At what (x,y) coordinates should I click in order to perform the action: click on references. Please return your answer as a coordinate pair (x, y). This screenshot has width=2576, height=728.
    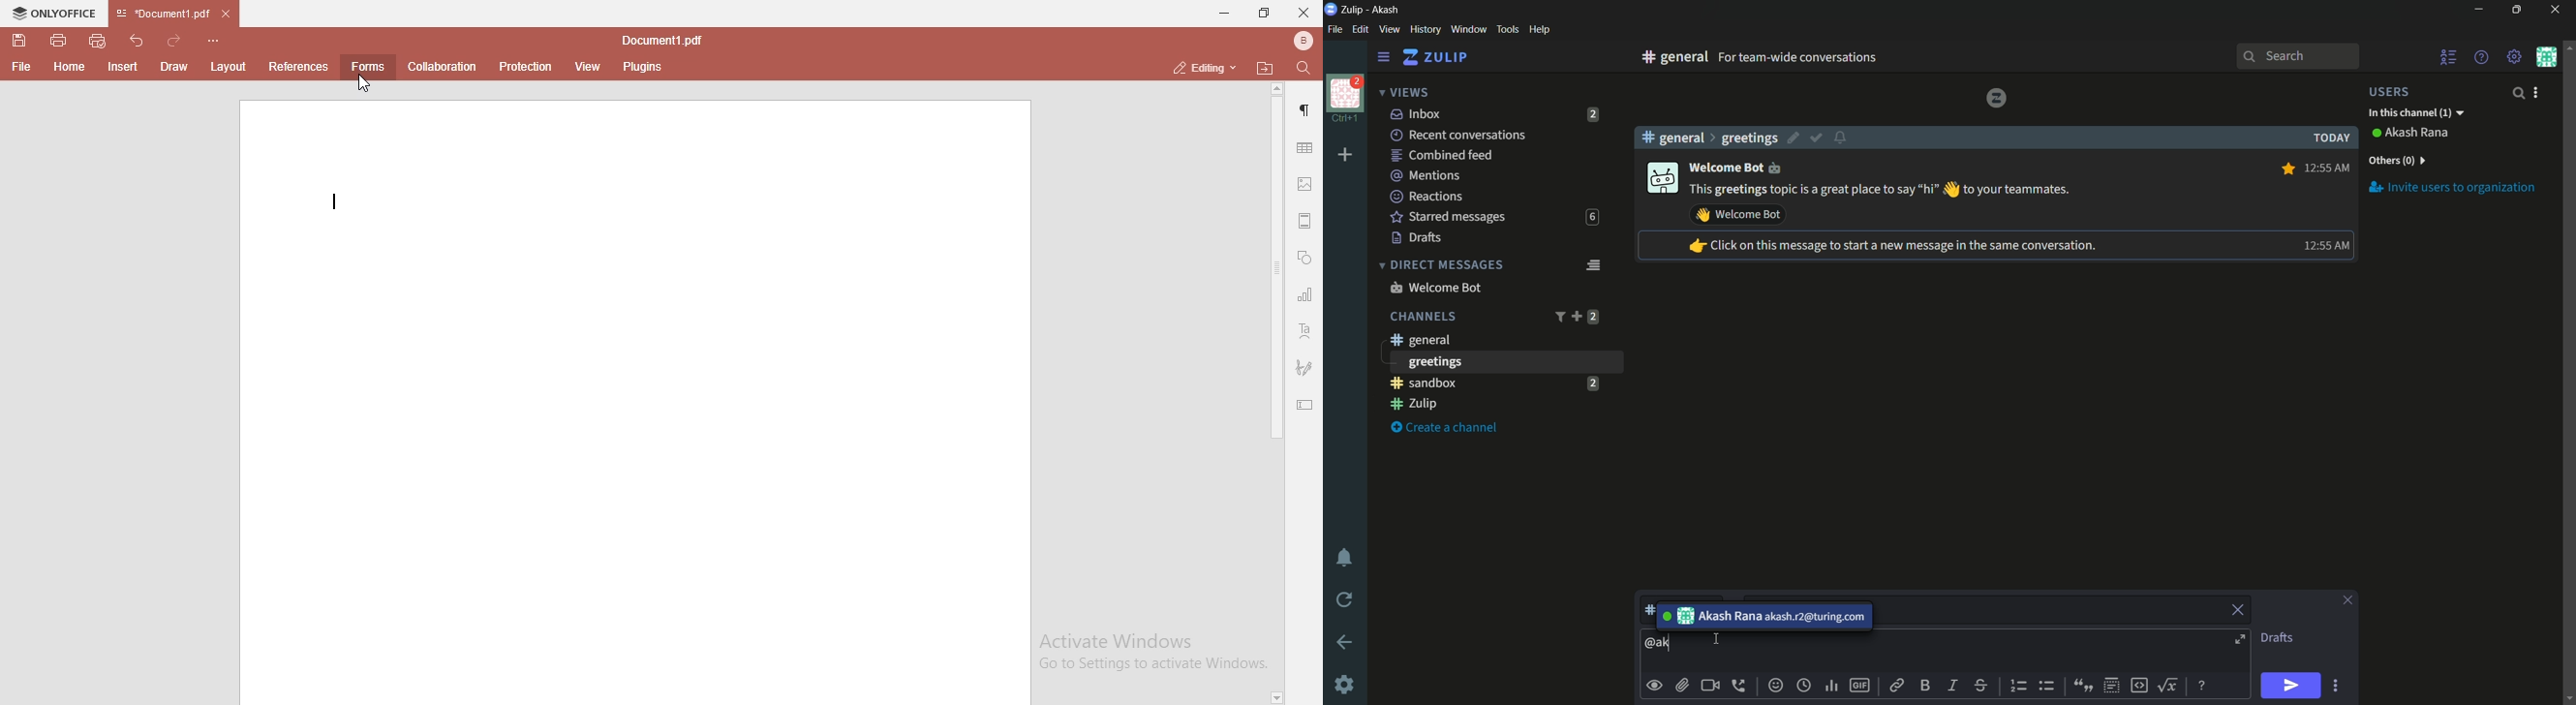
    Looking at the image, I should click on (297, 66).